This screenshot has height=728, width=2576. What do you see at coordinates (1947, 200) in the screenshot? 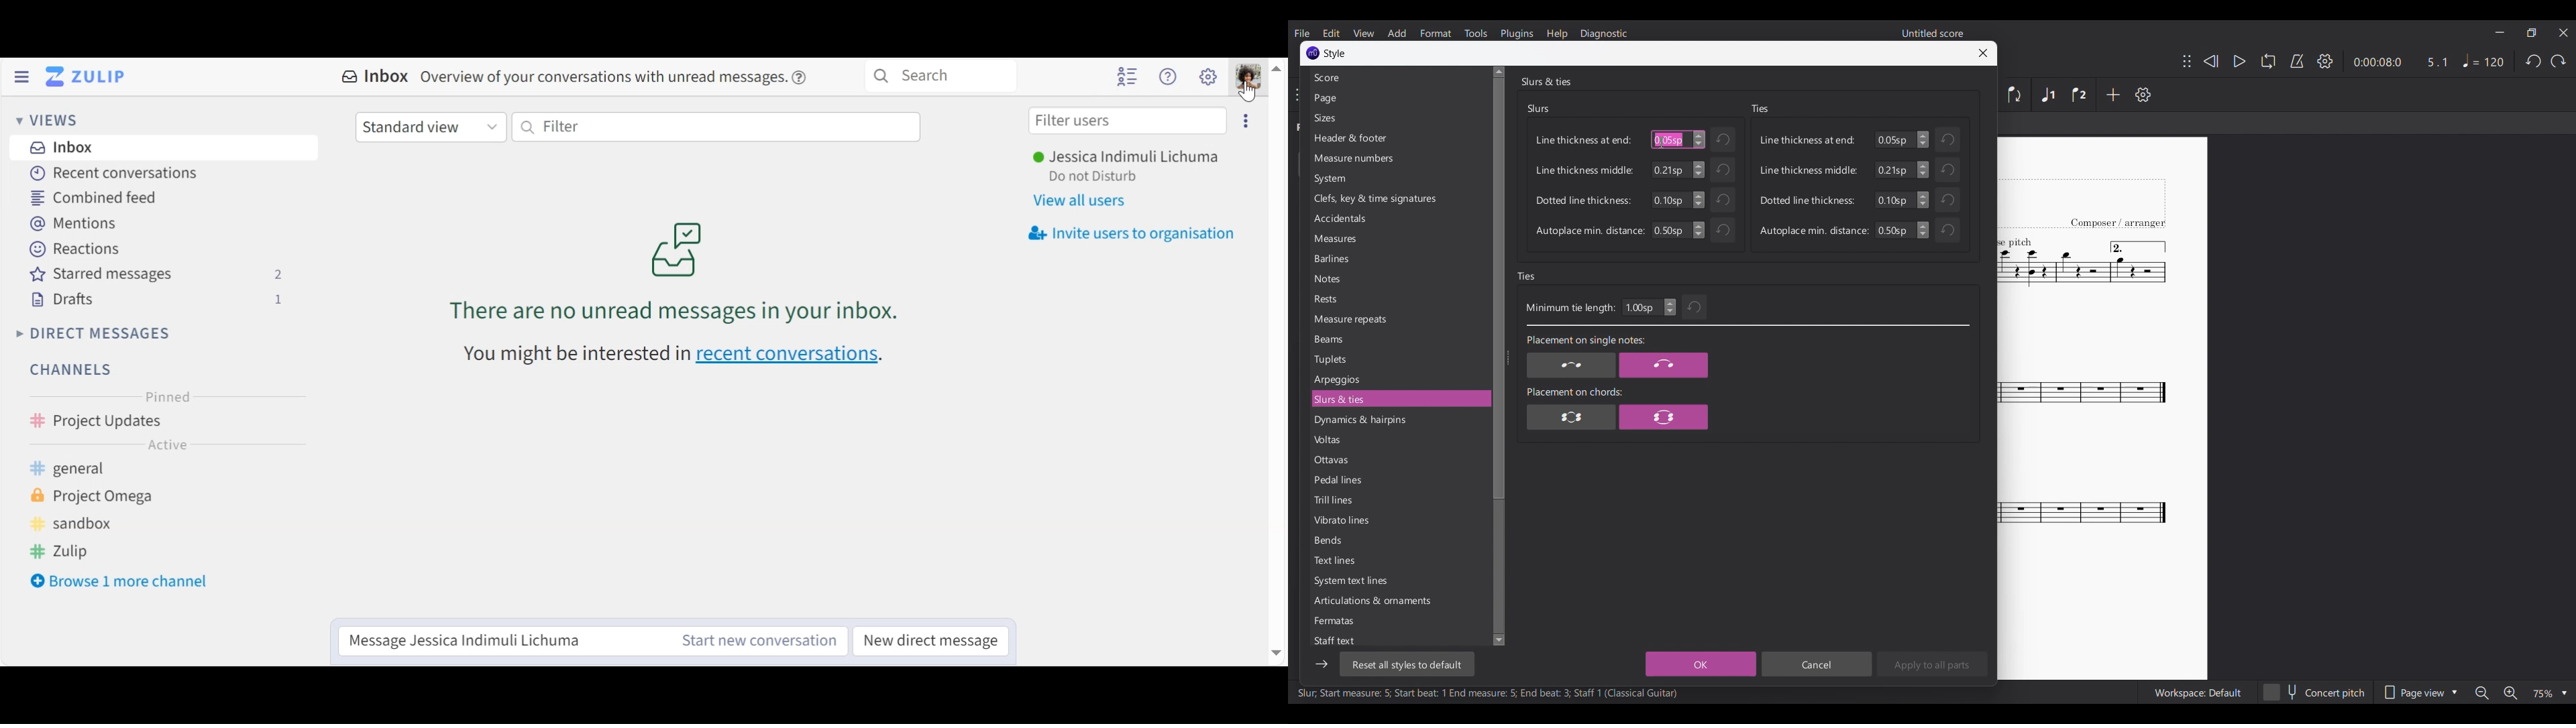
I see `Undo` at bounding box center [1947, 200].